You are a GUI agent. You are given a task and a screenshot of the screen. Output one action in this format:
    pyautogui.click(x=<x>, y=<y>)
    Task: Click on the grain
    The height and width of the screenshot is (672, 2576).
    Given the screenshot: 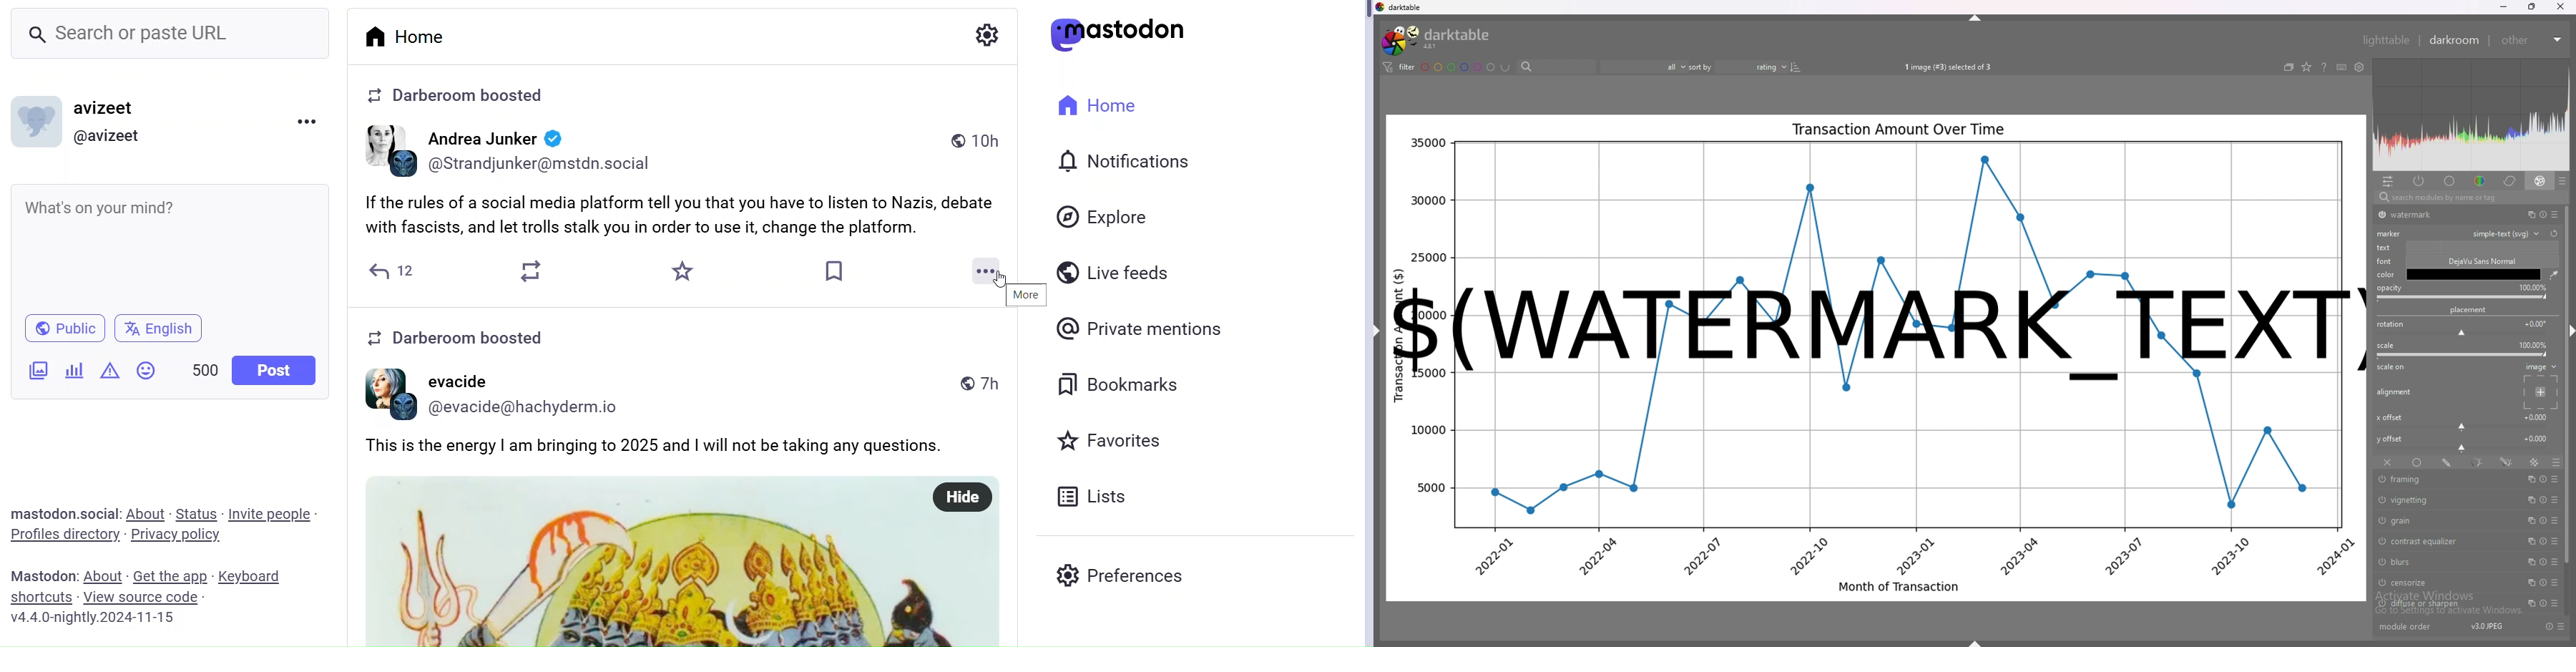 What is the action you would take?
    pyautogui.click(x=2442, y=520)
    